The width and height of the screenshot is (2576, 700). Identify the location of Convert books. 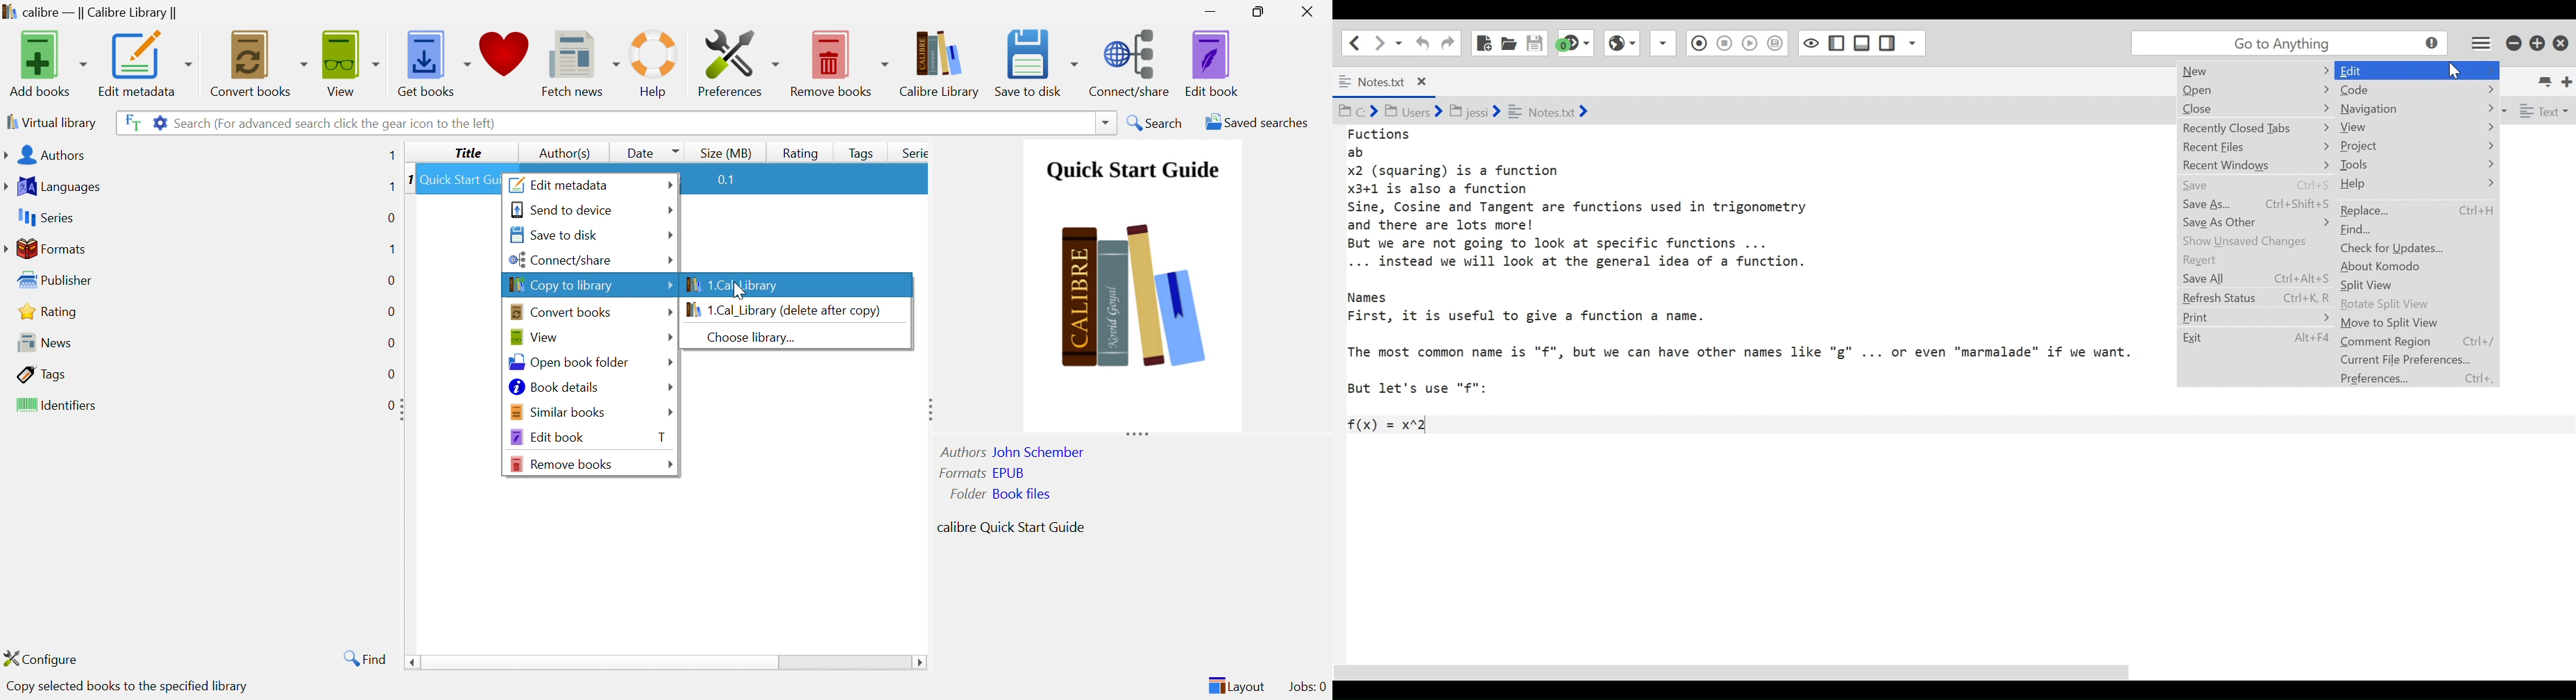
(258, 62).